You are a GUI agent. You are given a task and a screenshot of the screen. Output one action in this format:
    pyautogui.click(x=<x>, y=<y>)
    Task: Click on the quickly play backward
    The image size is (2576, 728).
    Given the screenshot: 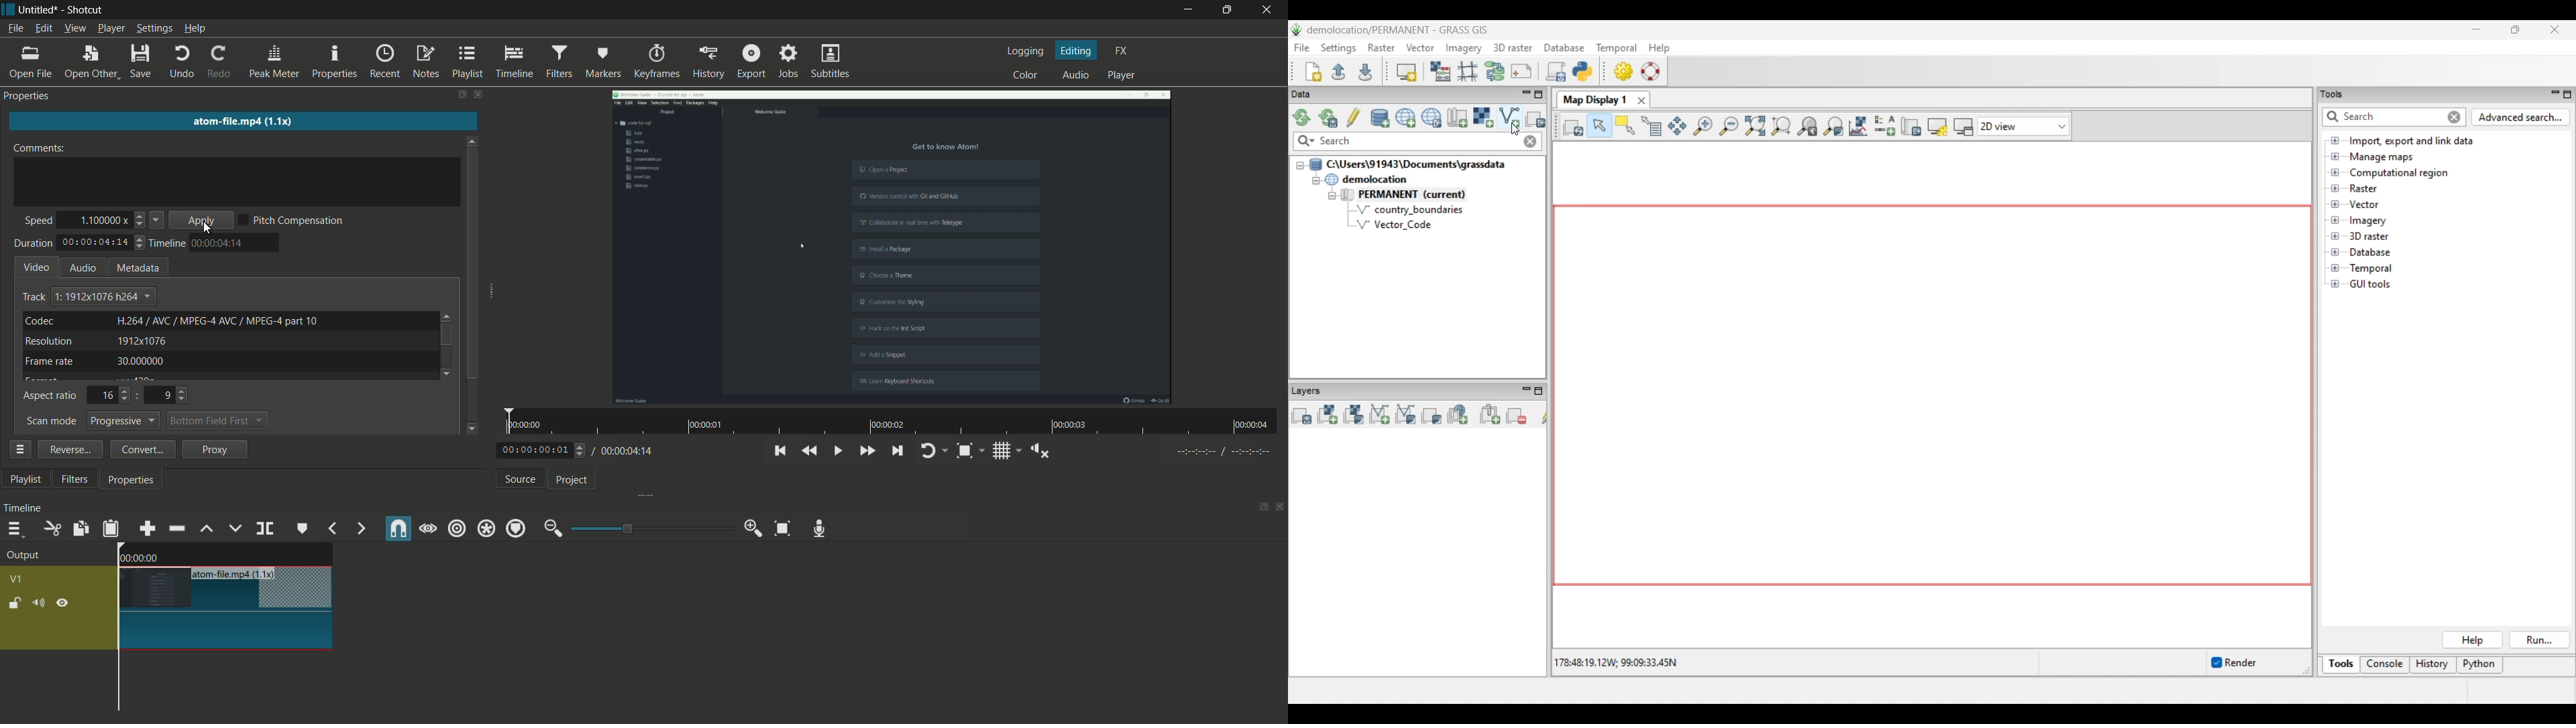 What is the action you would take?
    pyautogui.click(x=810, y=451)
    